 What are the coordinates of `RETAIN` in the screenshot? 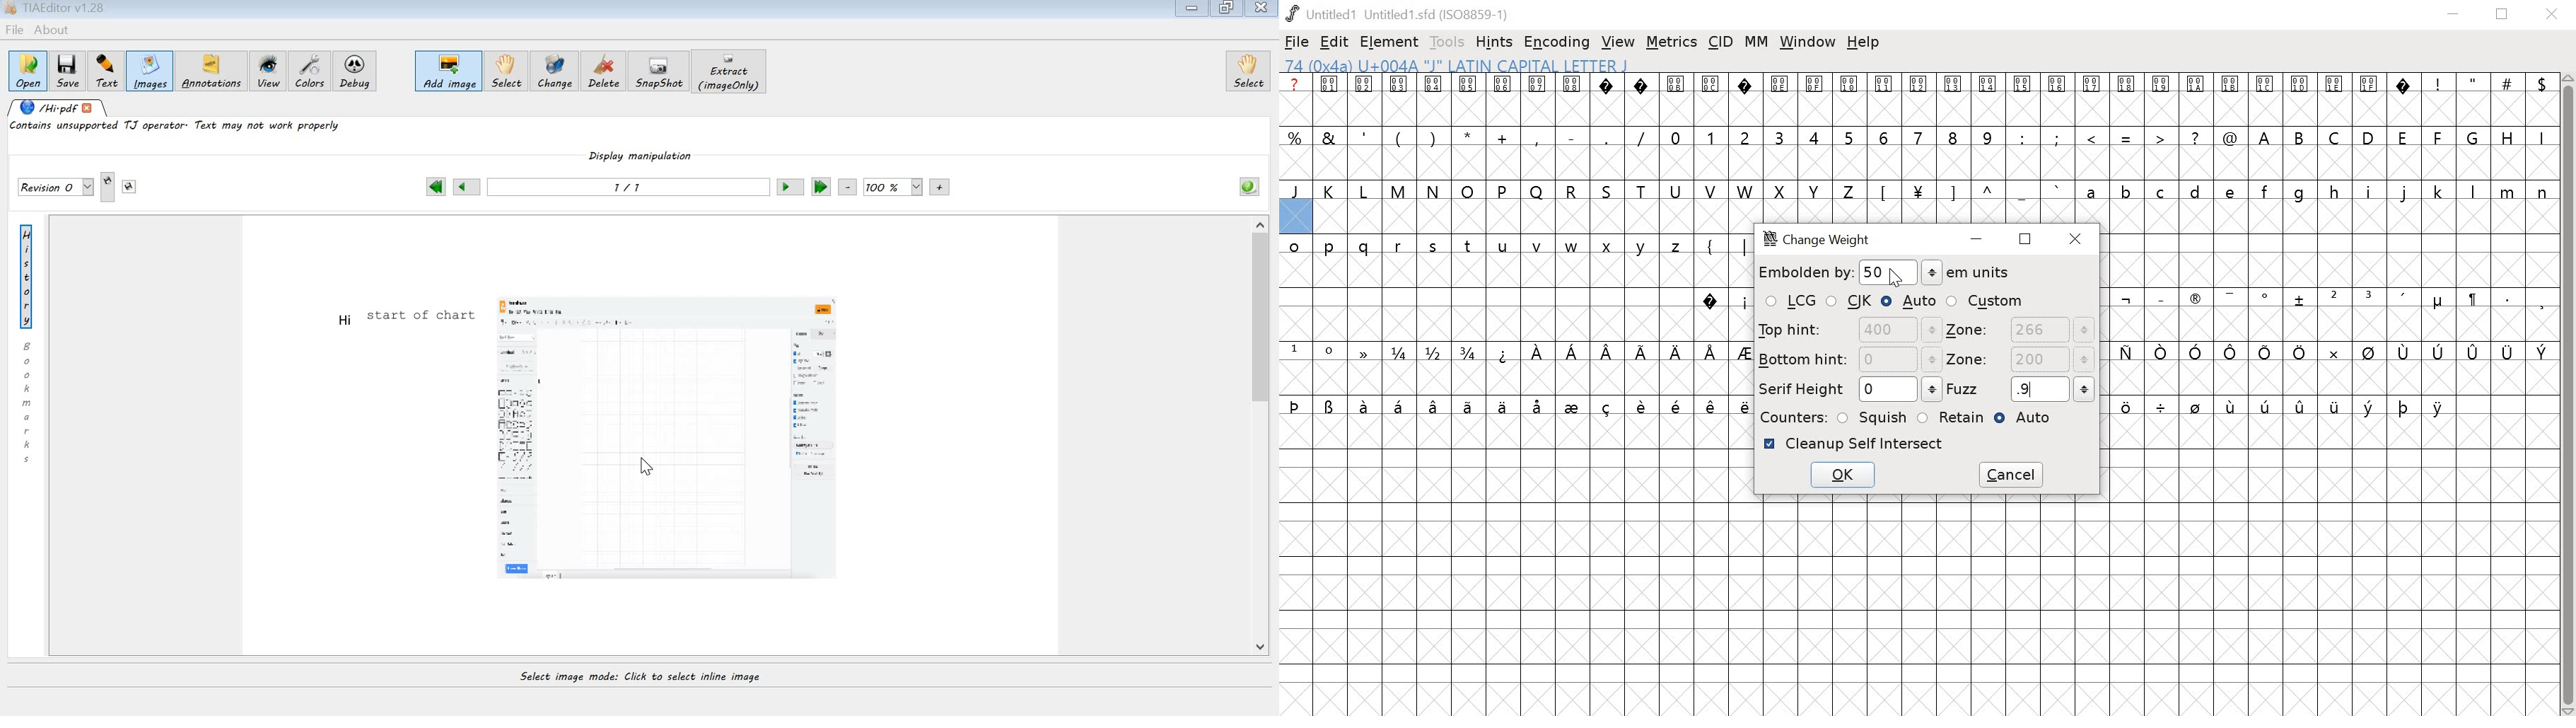 It's located at (1950, 417).